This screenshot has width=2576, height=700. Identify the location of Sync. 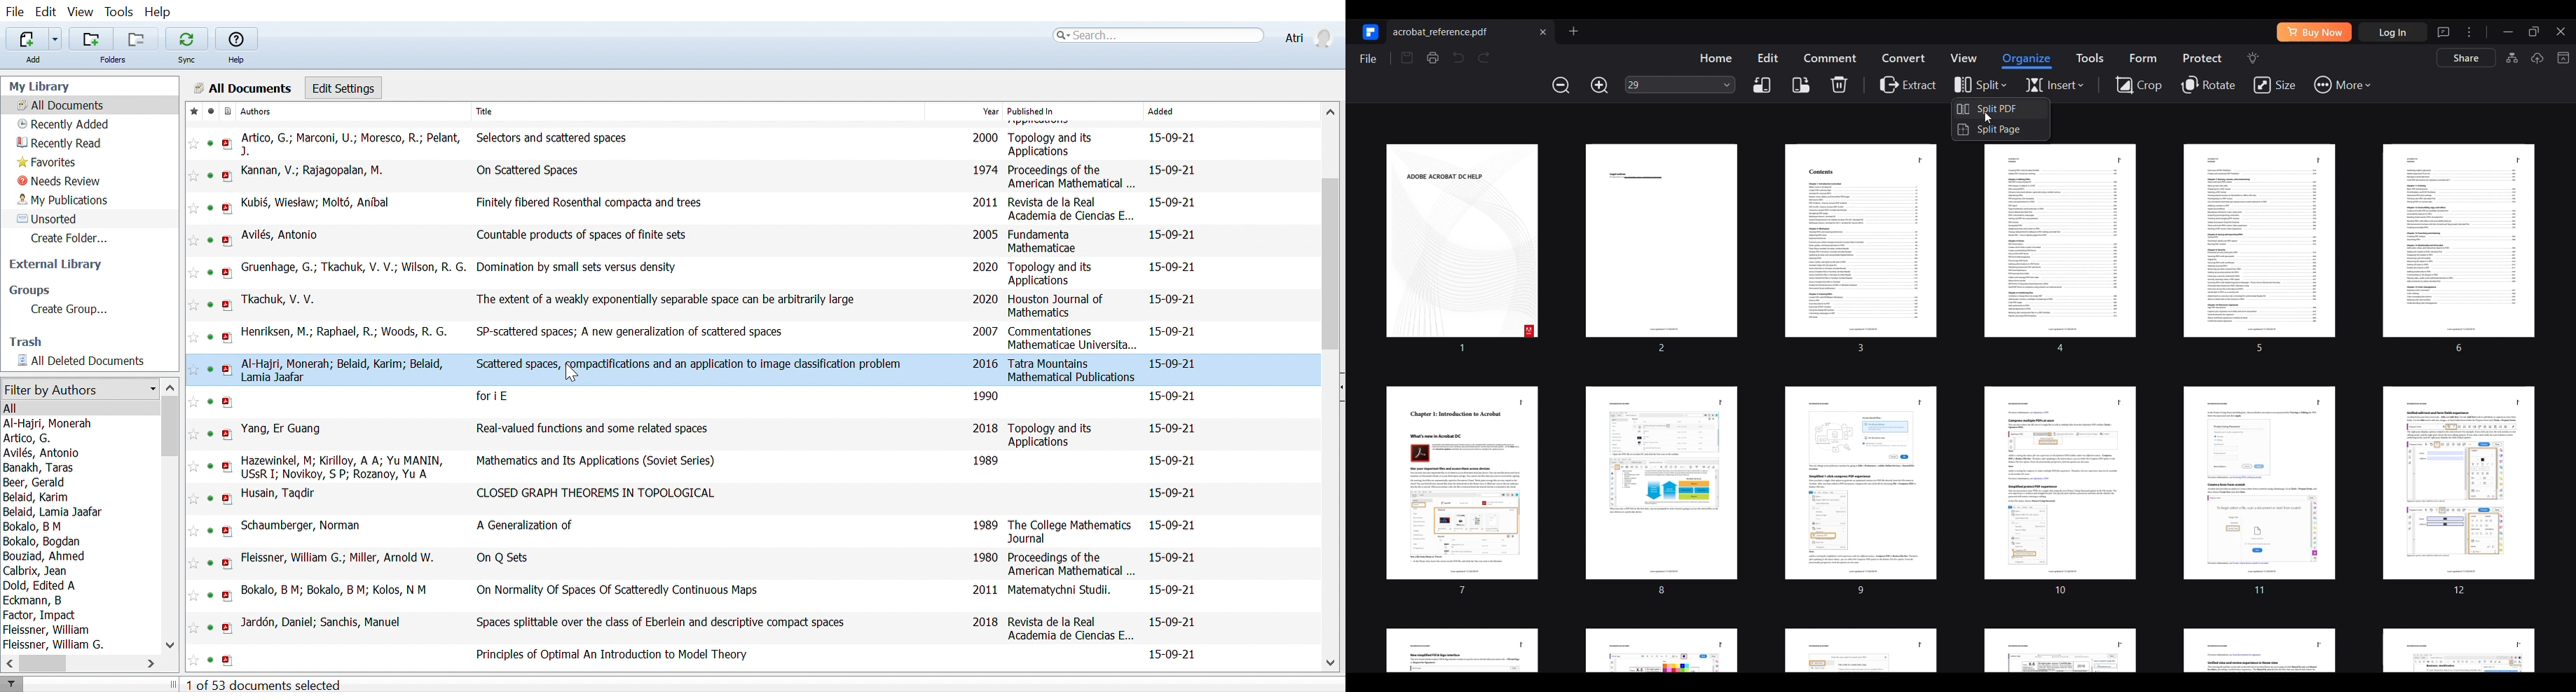
(187, 46).